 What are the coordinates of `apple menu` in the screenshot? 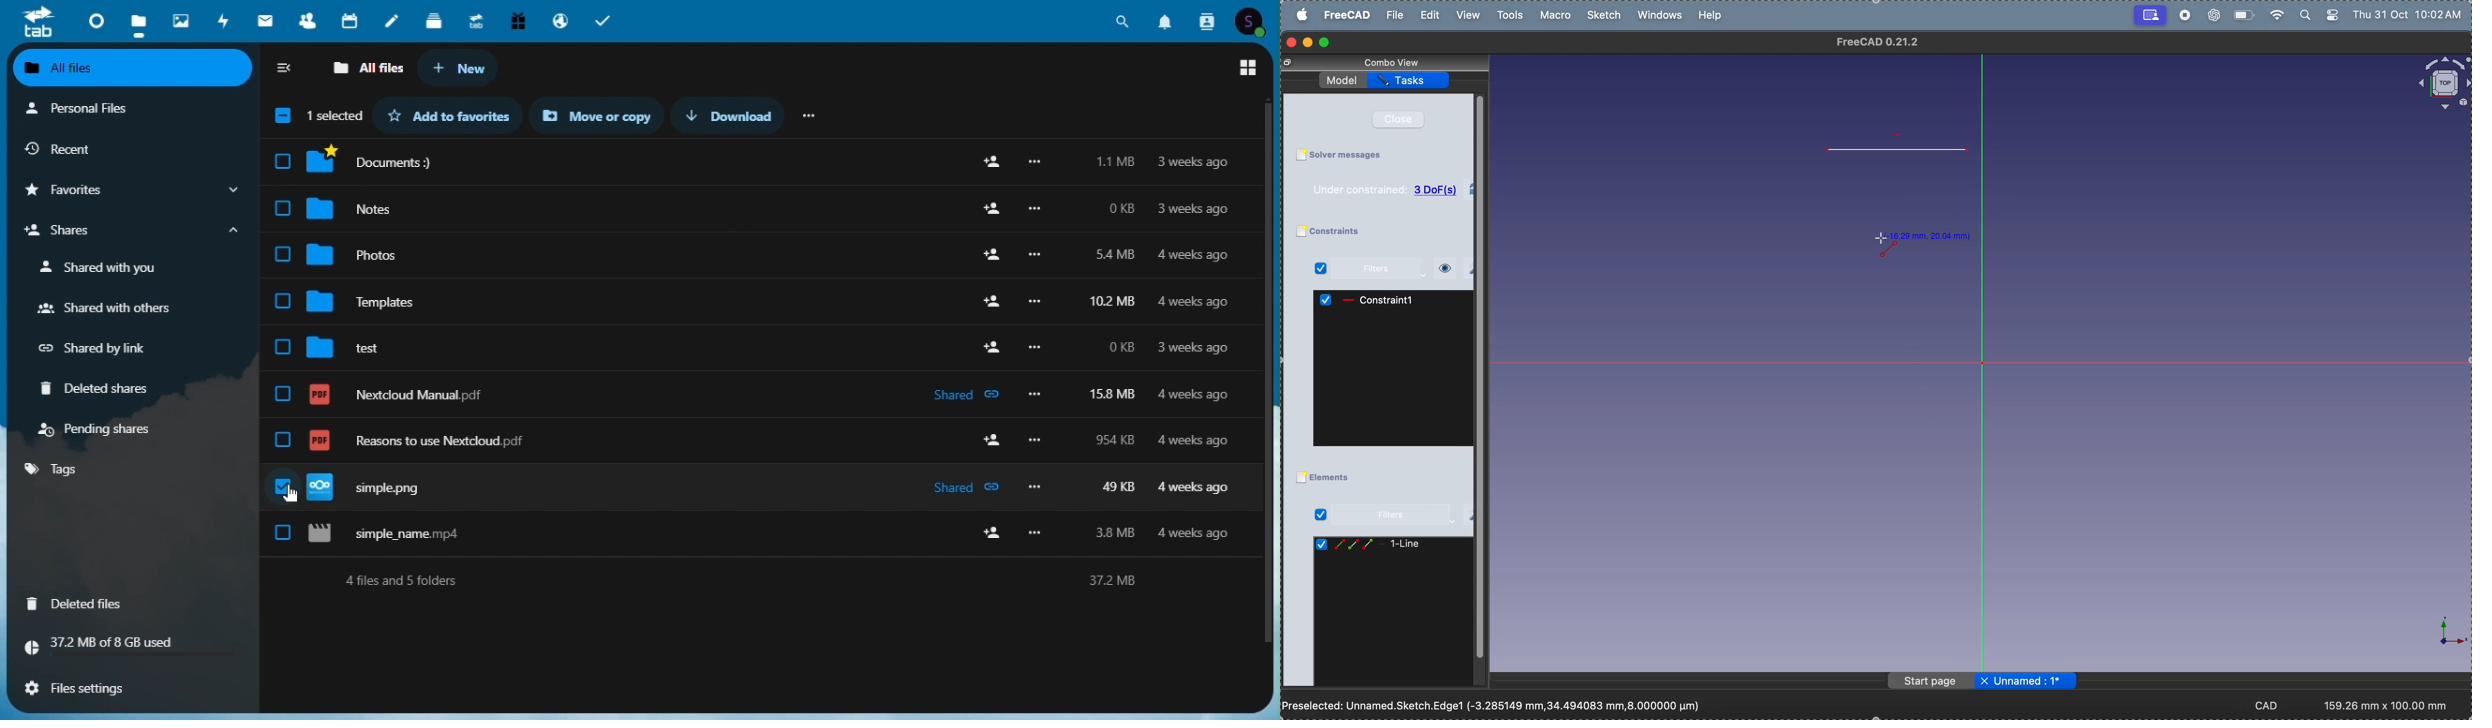 It's located at (1303, 14).